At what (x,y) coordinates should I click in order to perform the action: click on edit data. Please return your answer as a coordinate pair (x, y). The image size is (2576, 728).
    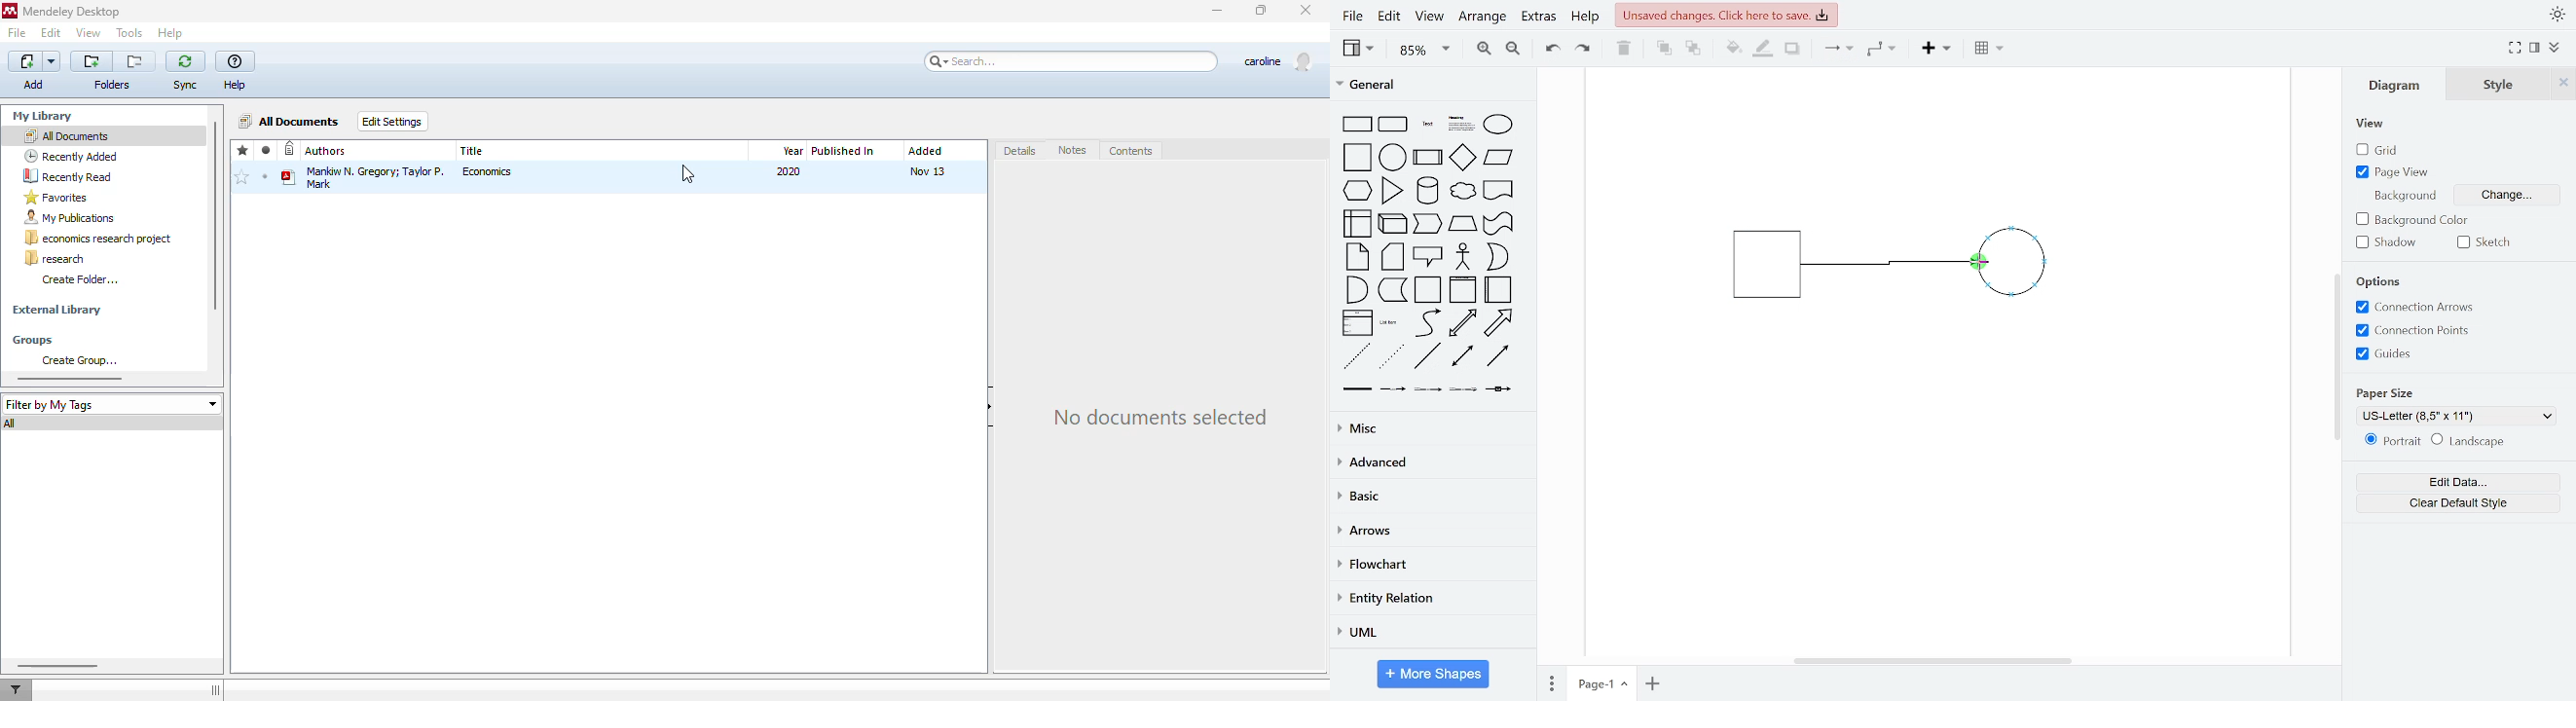
    Looking at the image, I should click on (2457, 483).